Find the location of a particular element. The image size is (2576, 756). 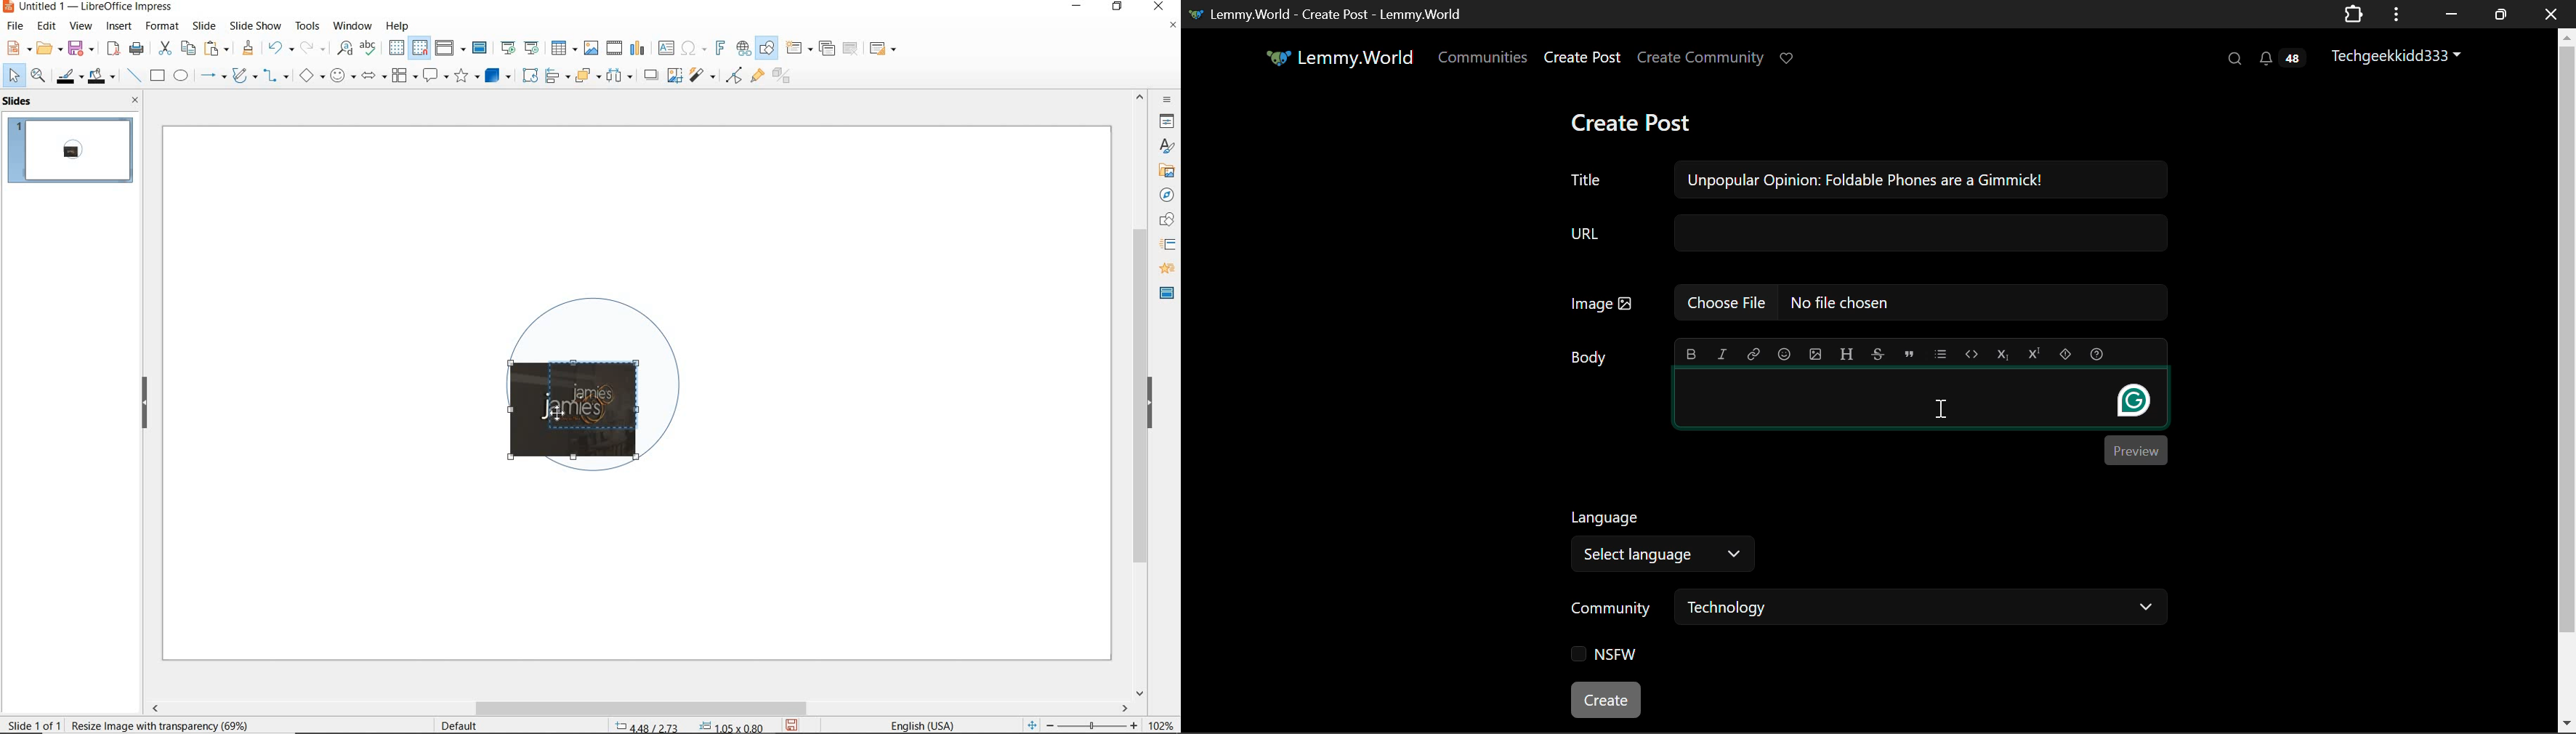

scrollbar is located at coordinates (638, 708).